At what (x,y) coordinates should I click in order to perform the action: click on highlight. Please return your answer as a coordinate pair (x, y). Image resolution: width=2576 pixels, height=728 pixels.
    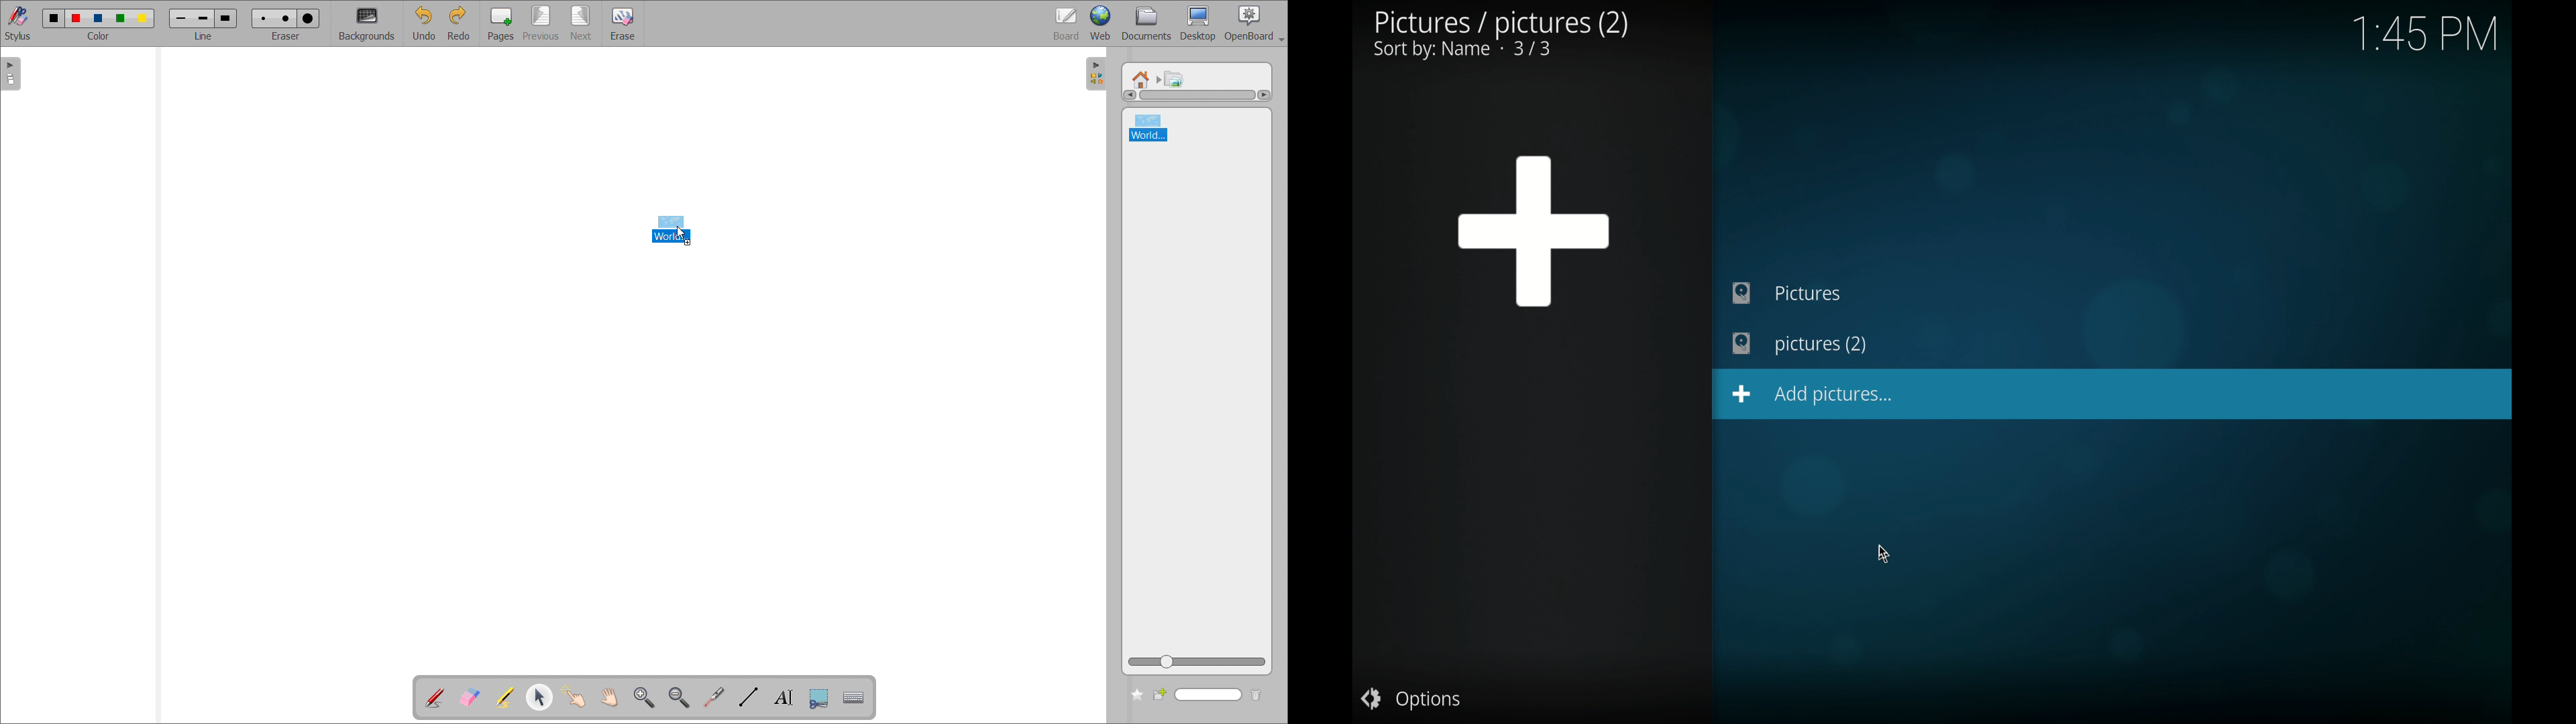
    Looking at the image, I should click on (505, 699).